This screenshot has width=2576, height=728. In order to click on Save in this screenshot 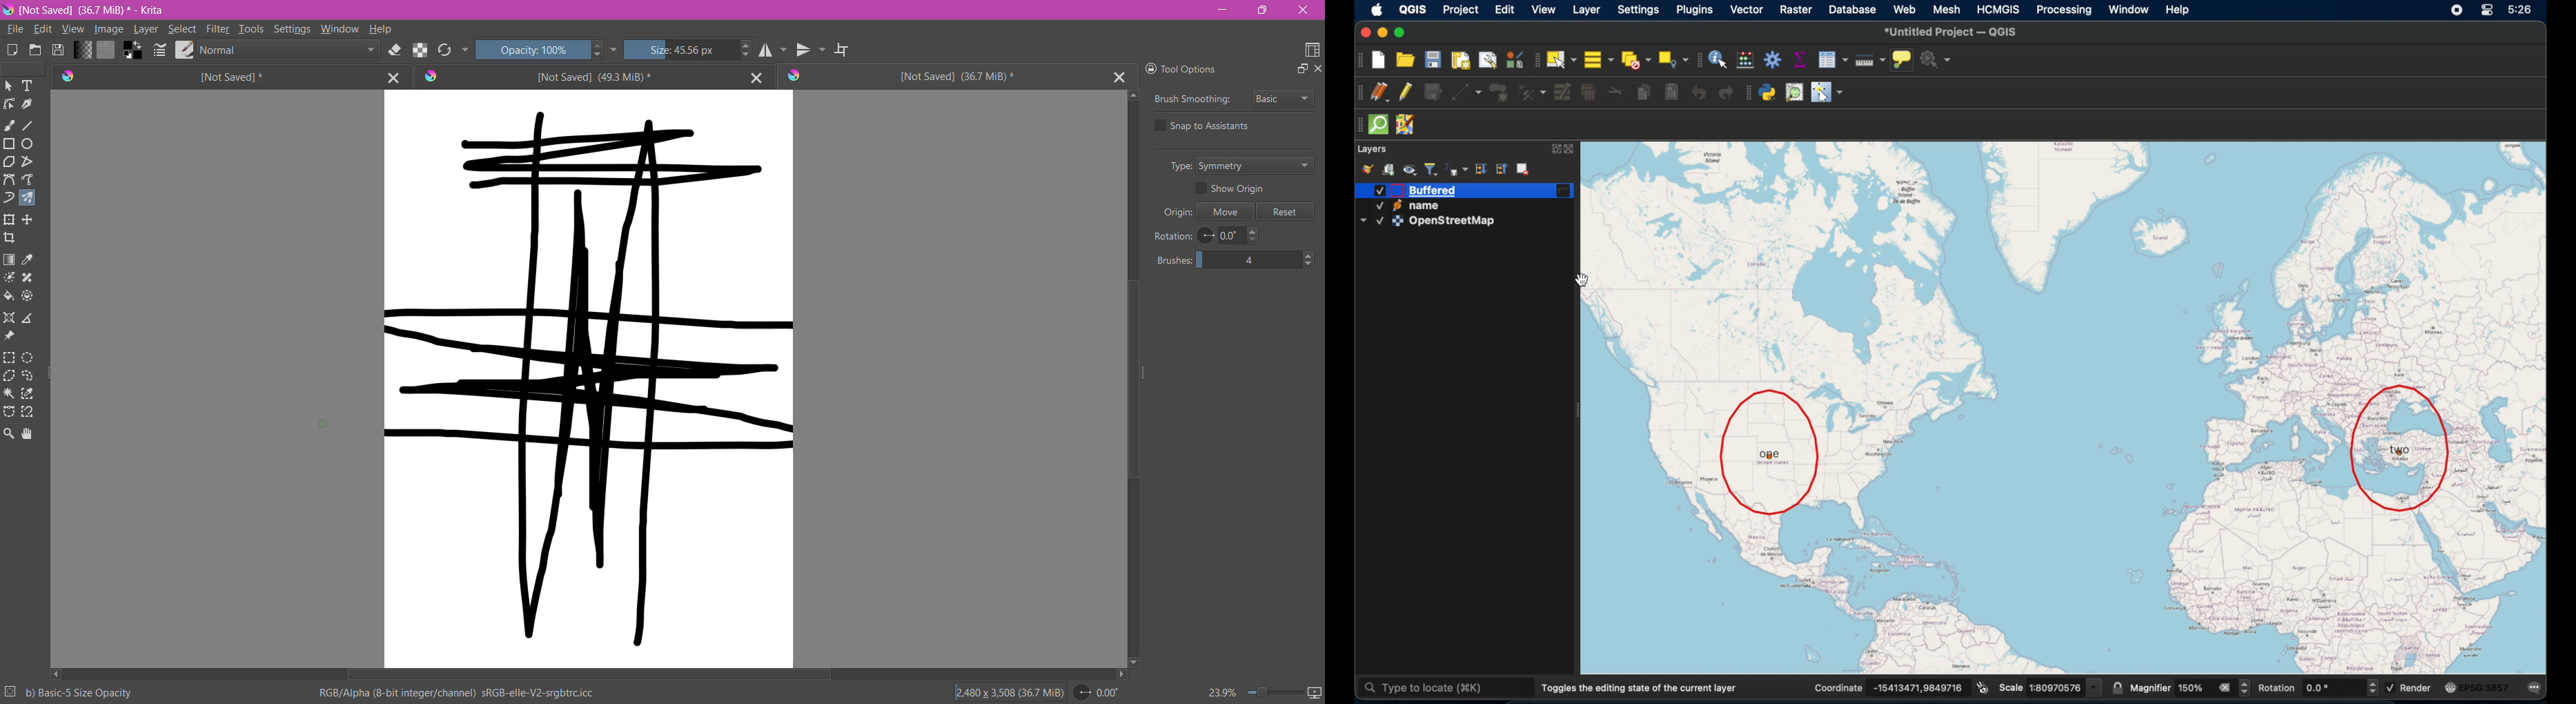, I will do `click(59, 51)`.